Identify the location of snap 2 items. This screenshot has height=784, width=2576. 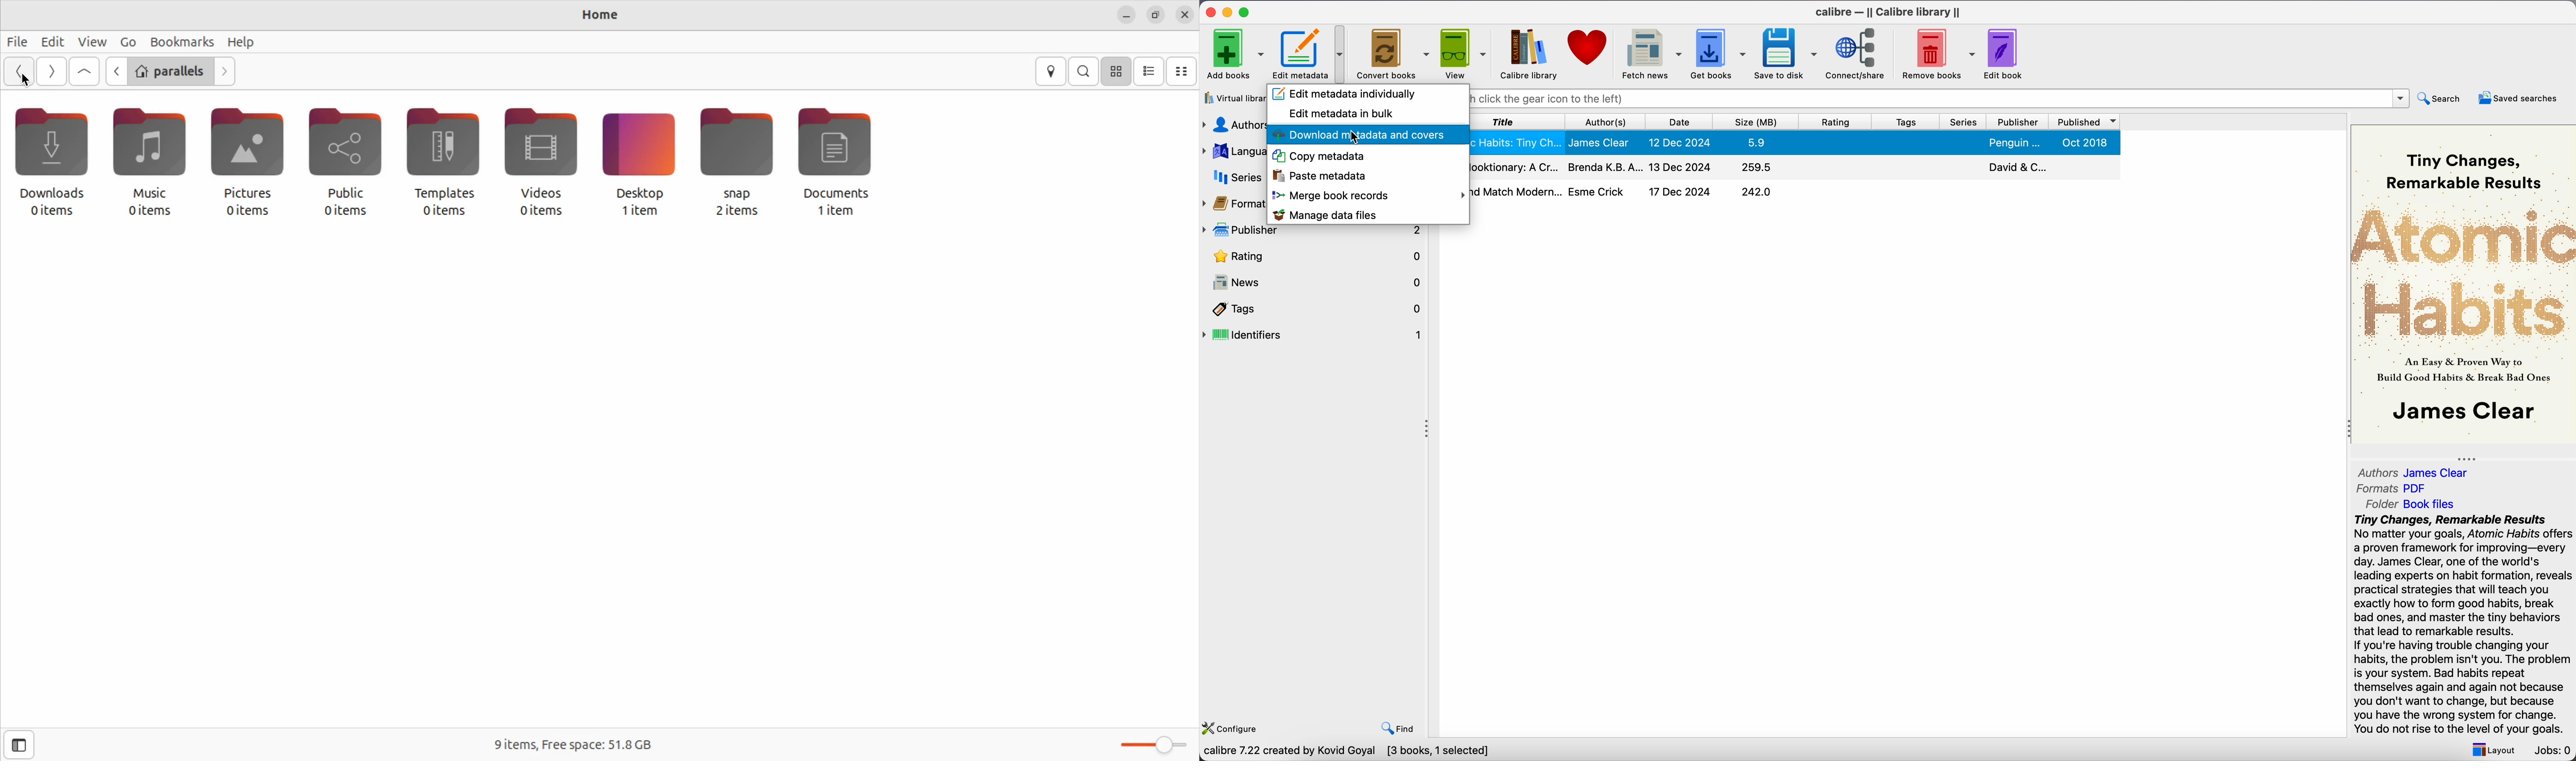
(734, 168).